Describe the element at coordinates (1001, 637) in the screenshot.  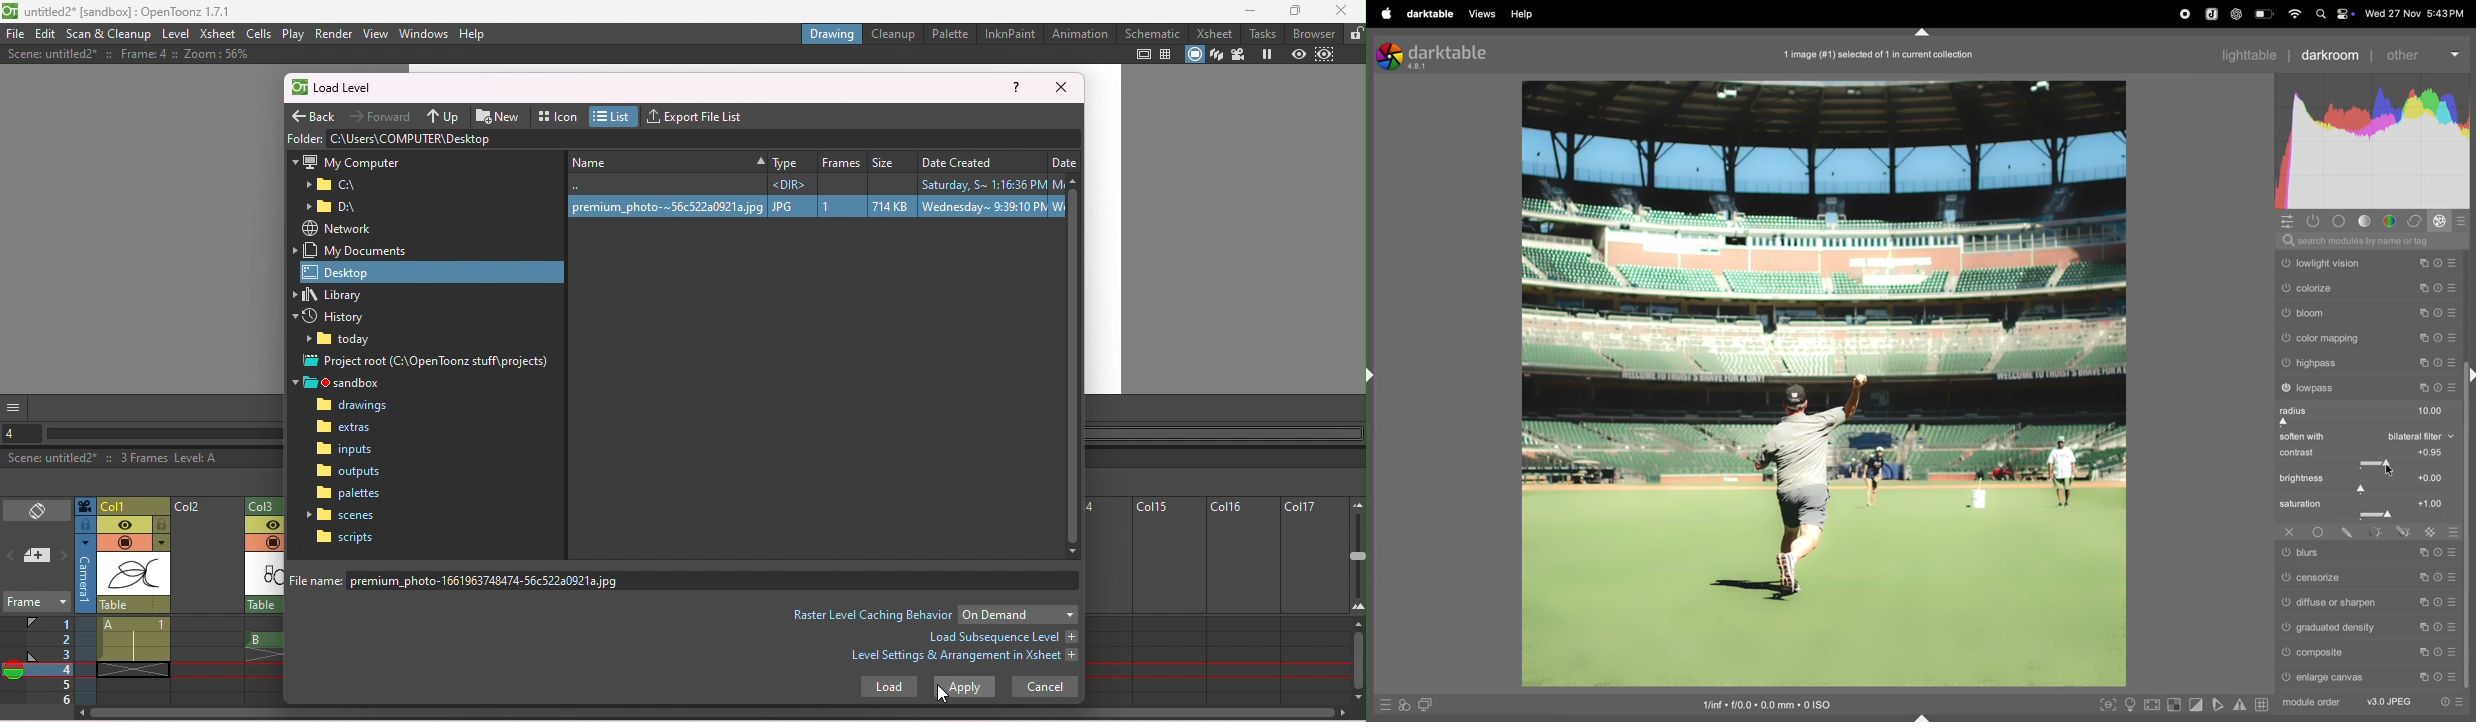
I see `Load subsequent level` at that location.